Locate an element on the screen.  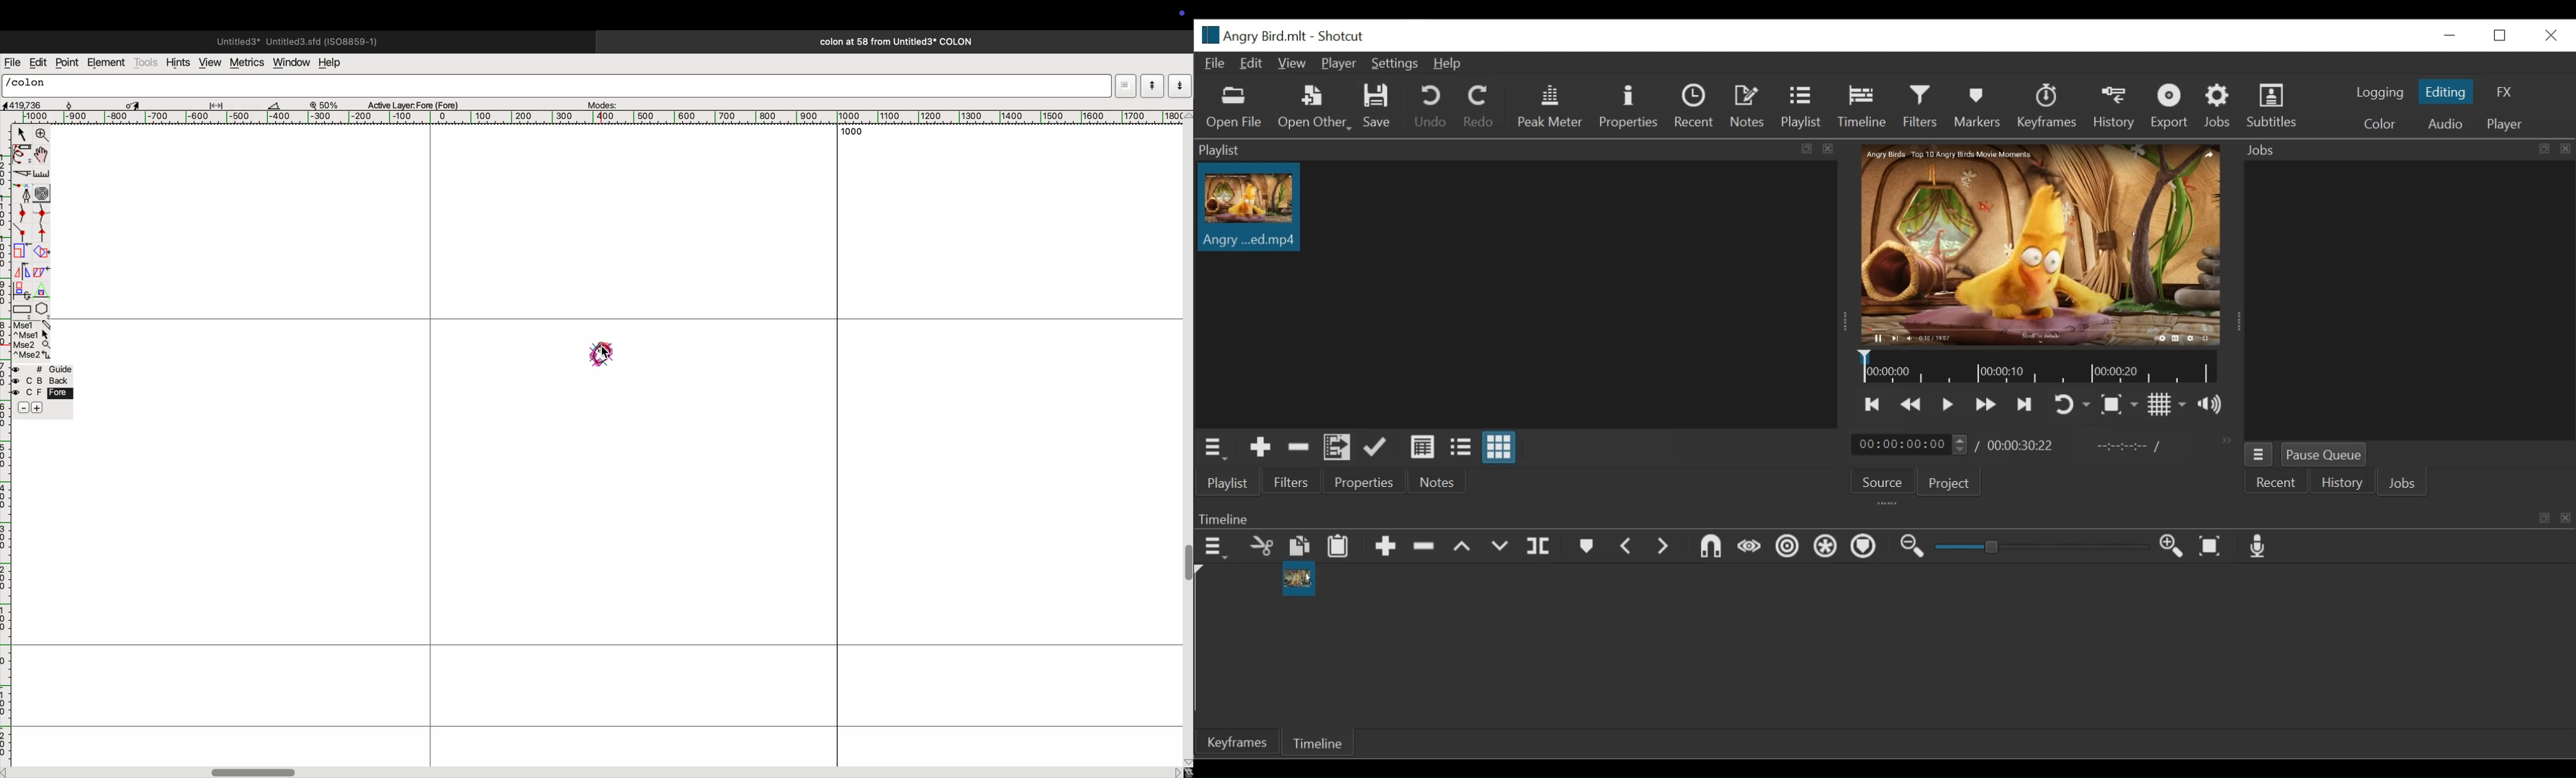
active layer is located at coordinates (417, 103).